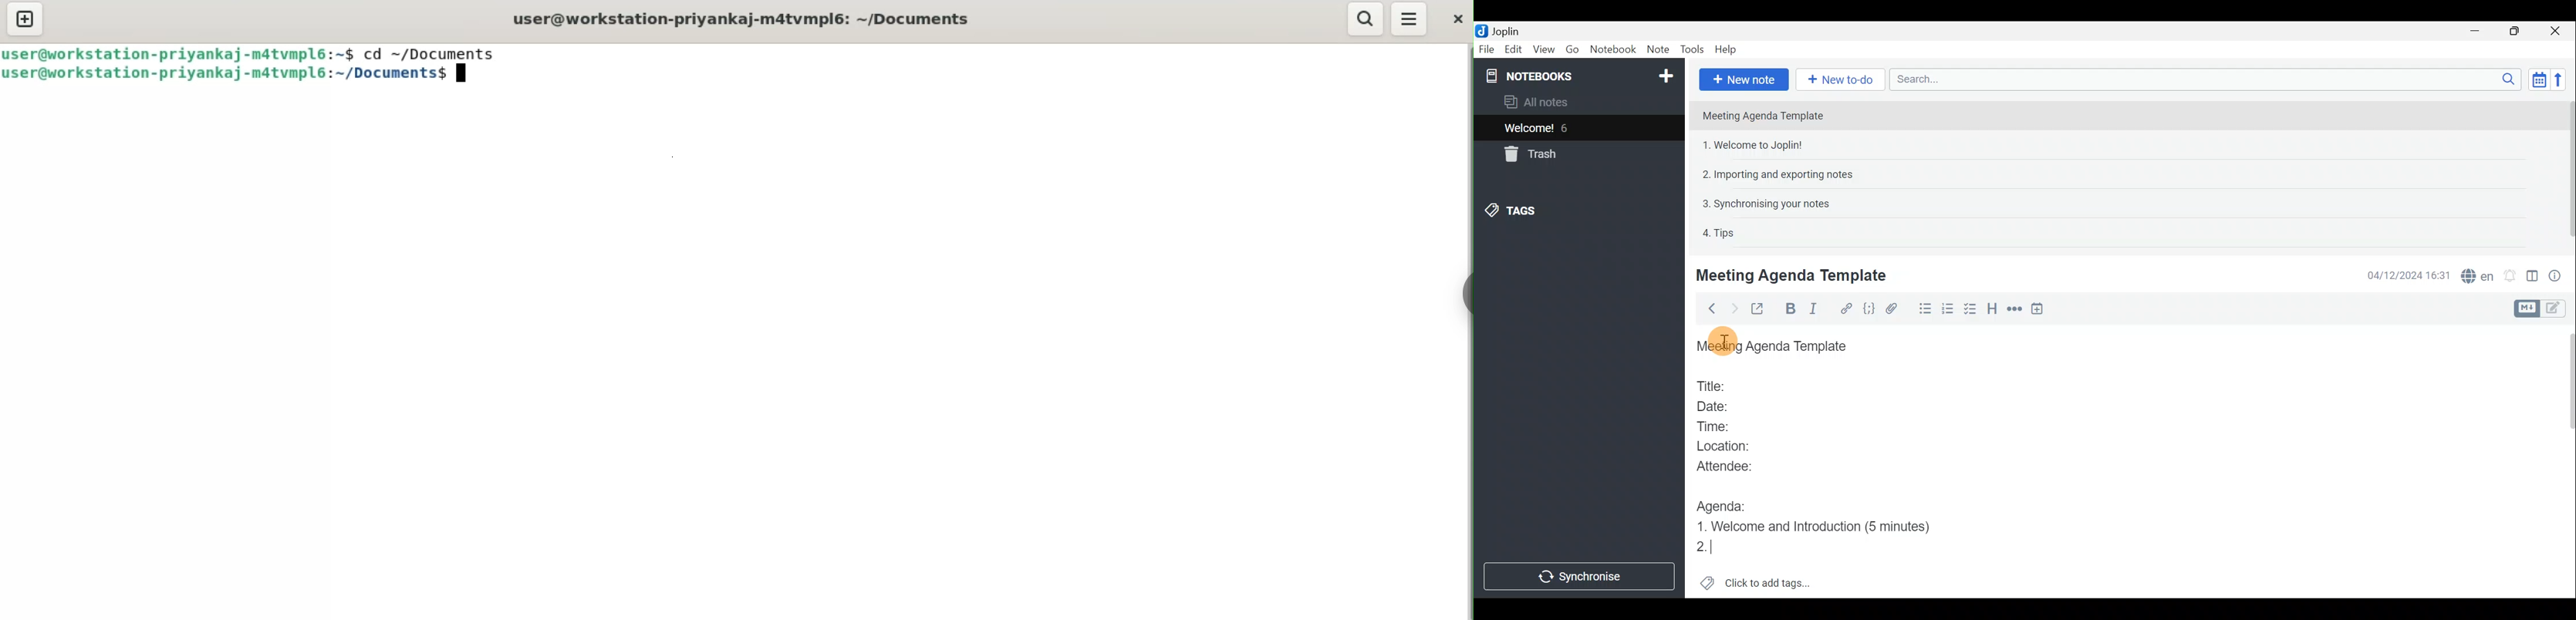 The width and height of the screenshot is (2576, 644). What do you see at coordinates (1719, 232) in the screenshot?
I see `4. Tips` at bounding box center [1719, 232].